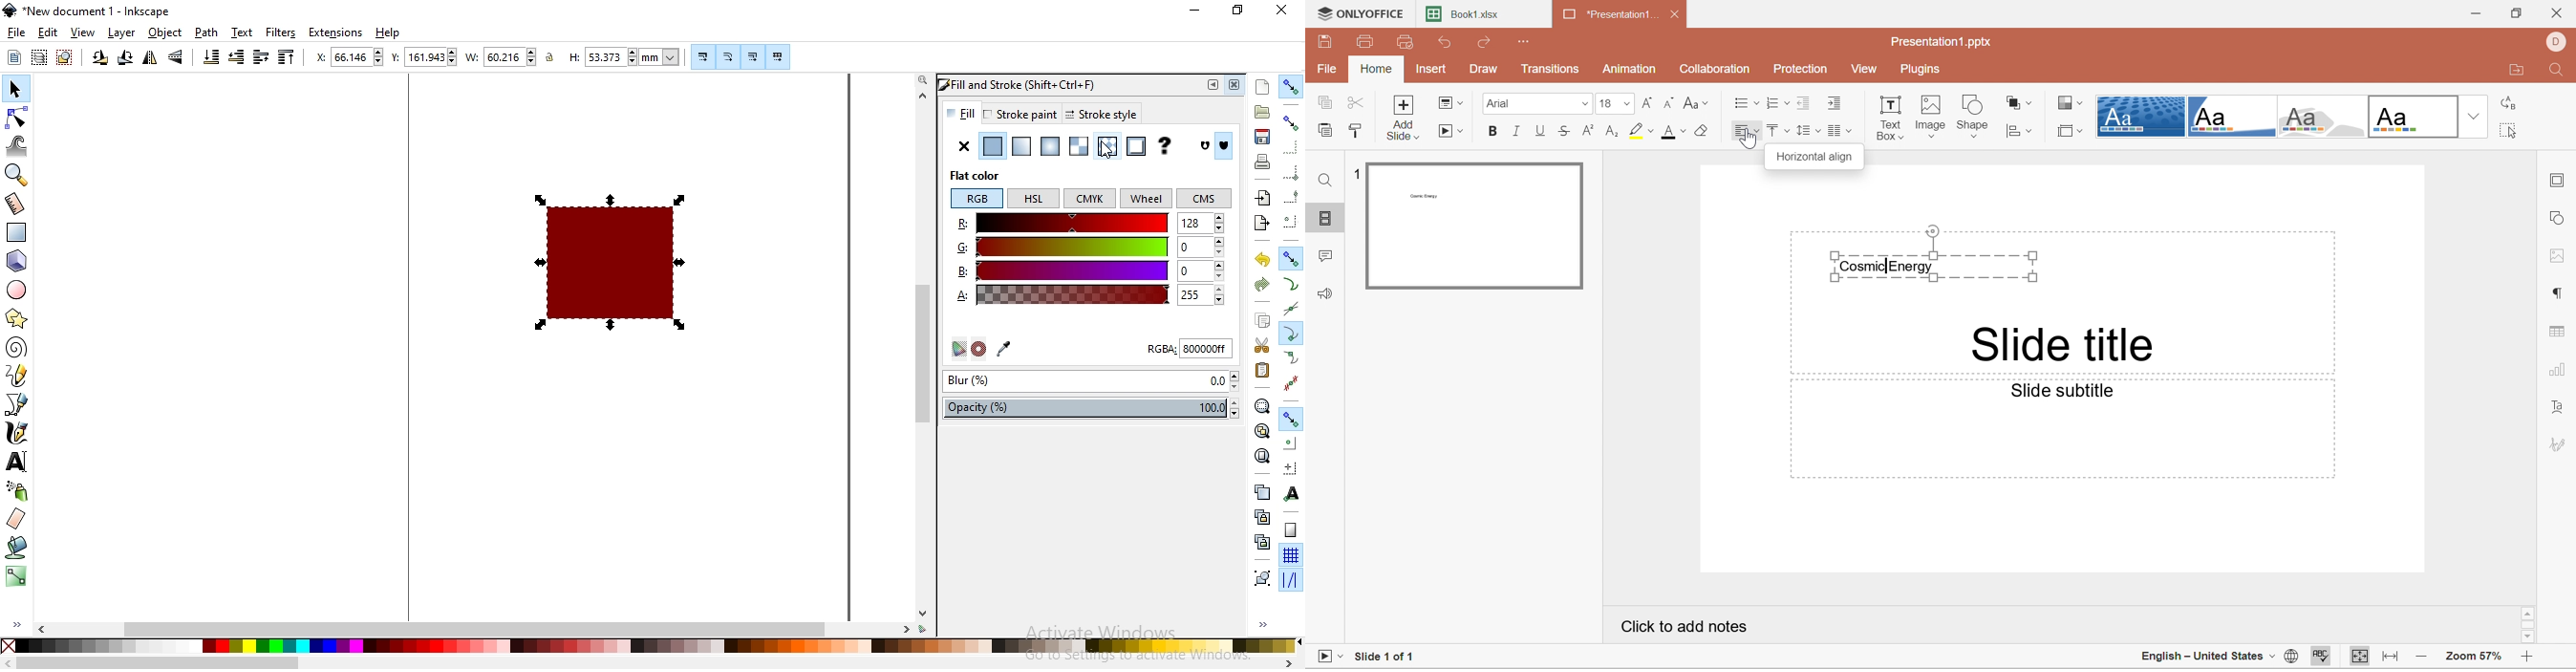 The height and width of the screenshot is (672, 2576). What do you see at coordinates (1292, 85) in the screenshot?
I see `enable snapping` at bounding box center [1292, 85].